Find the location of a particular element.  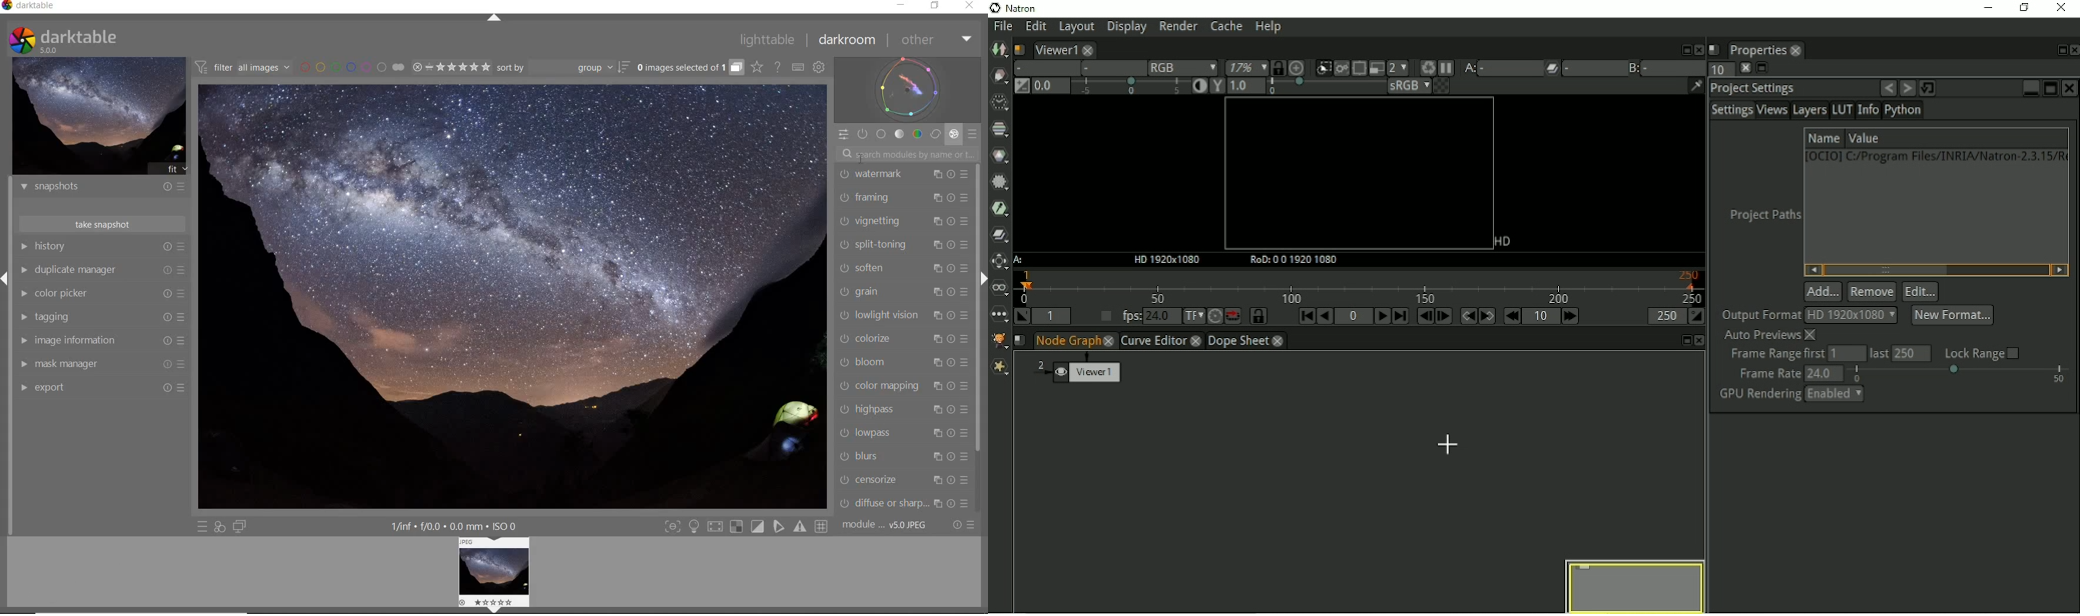

Reset is located at coordinates (166, 365).